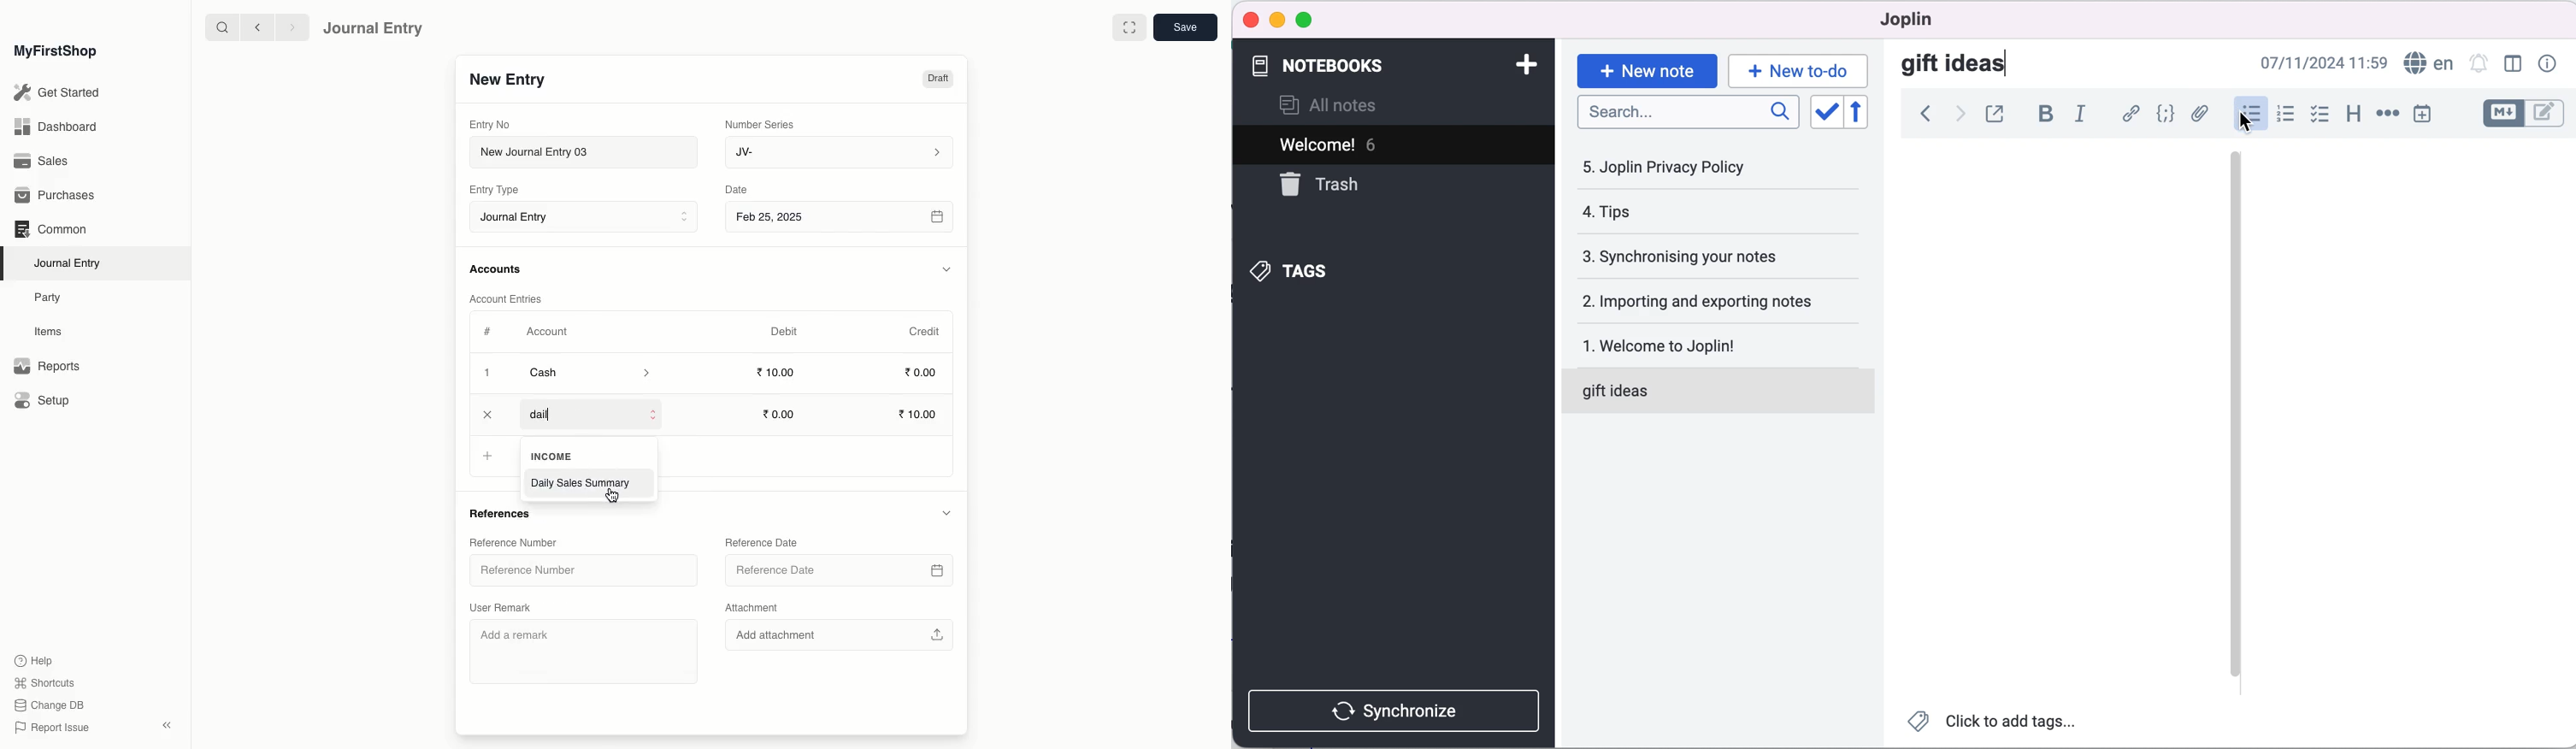 Image resolution: width=2576 pixels, height=756 pixels. I want to click on Draft, so click(937, 80).